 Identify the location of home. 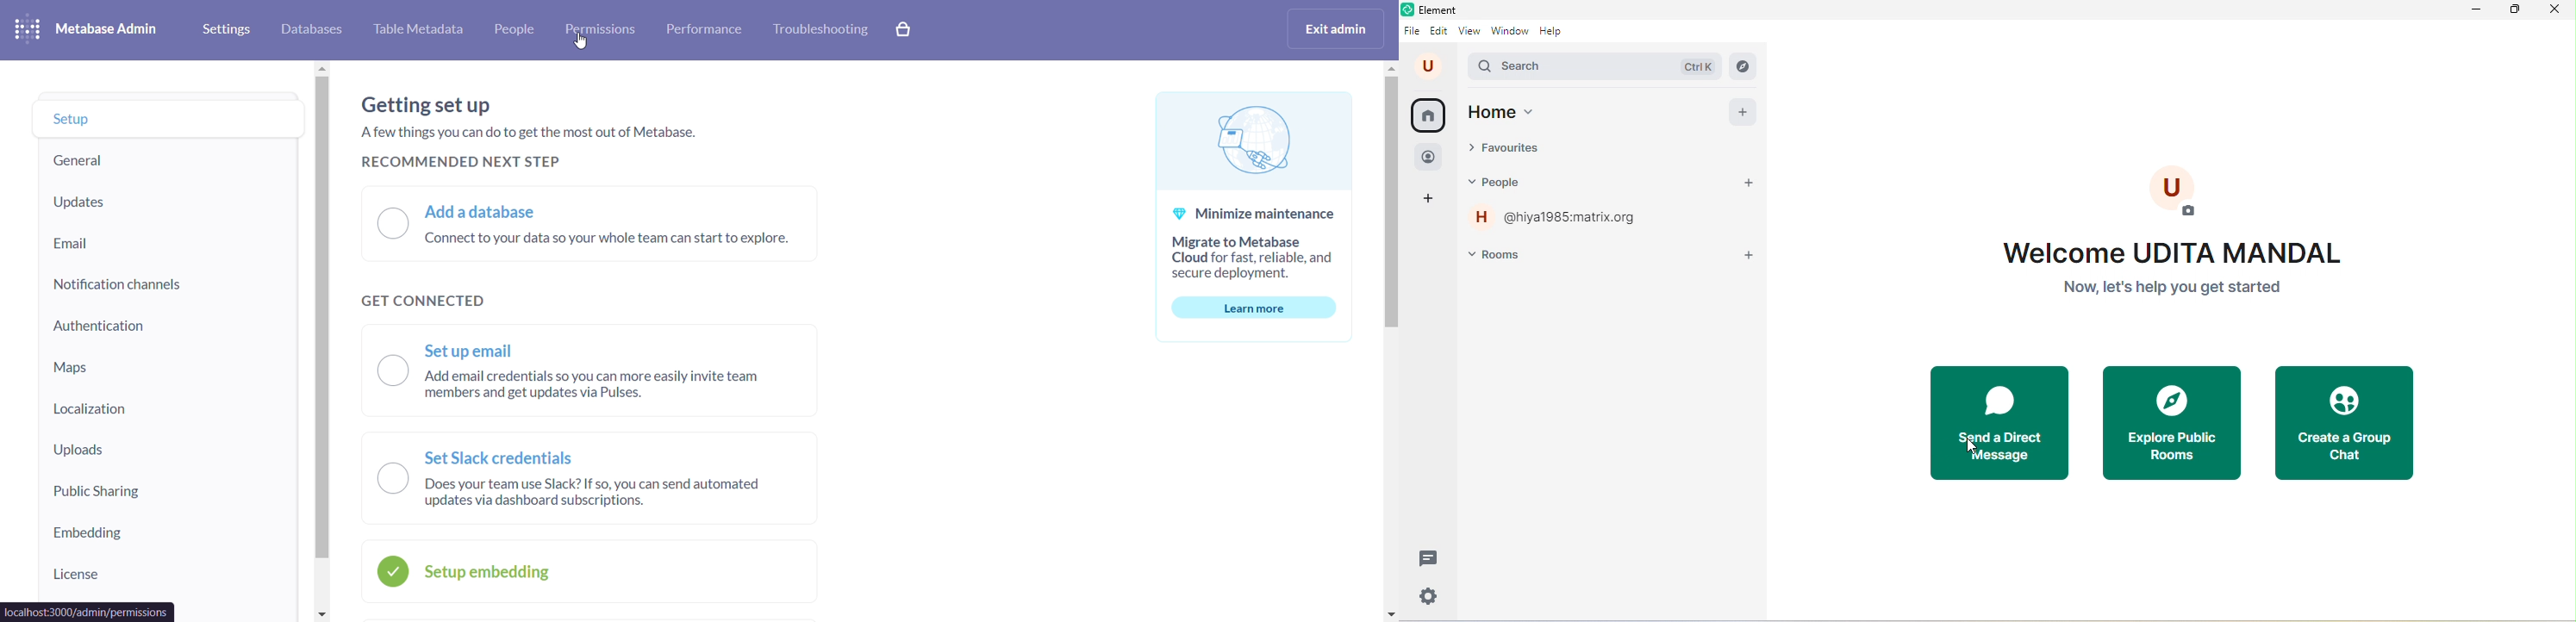
(1503, 111).